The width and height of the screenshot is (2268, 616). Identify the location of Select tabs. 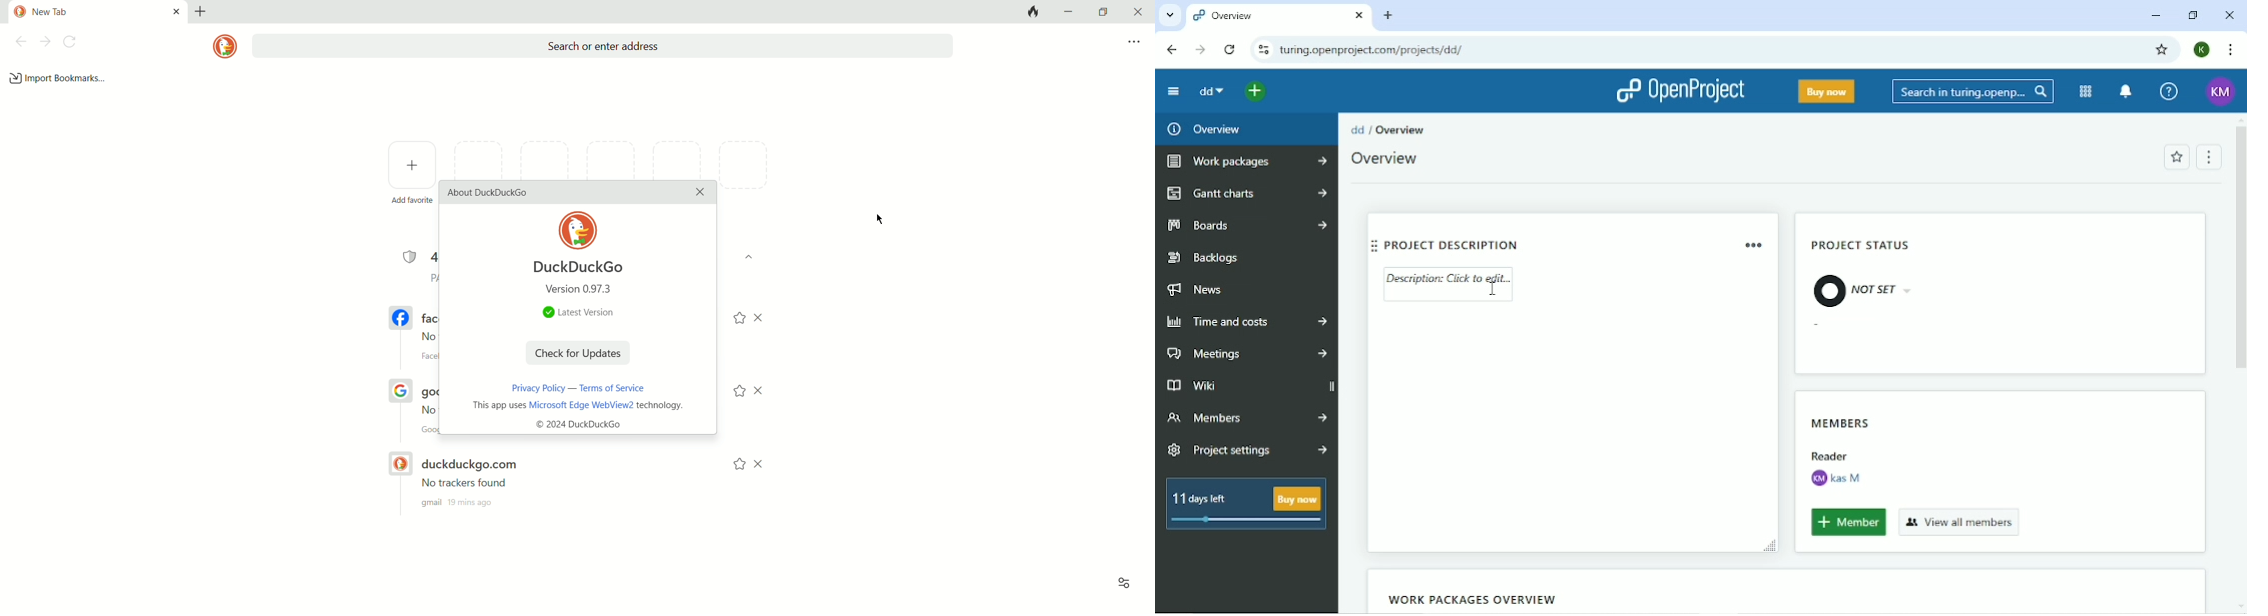
(1169, 15).